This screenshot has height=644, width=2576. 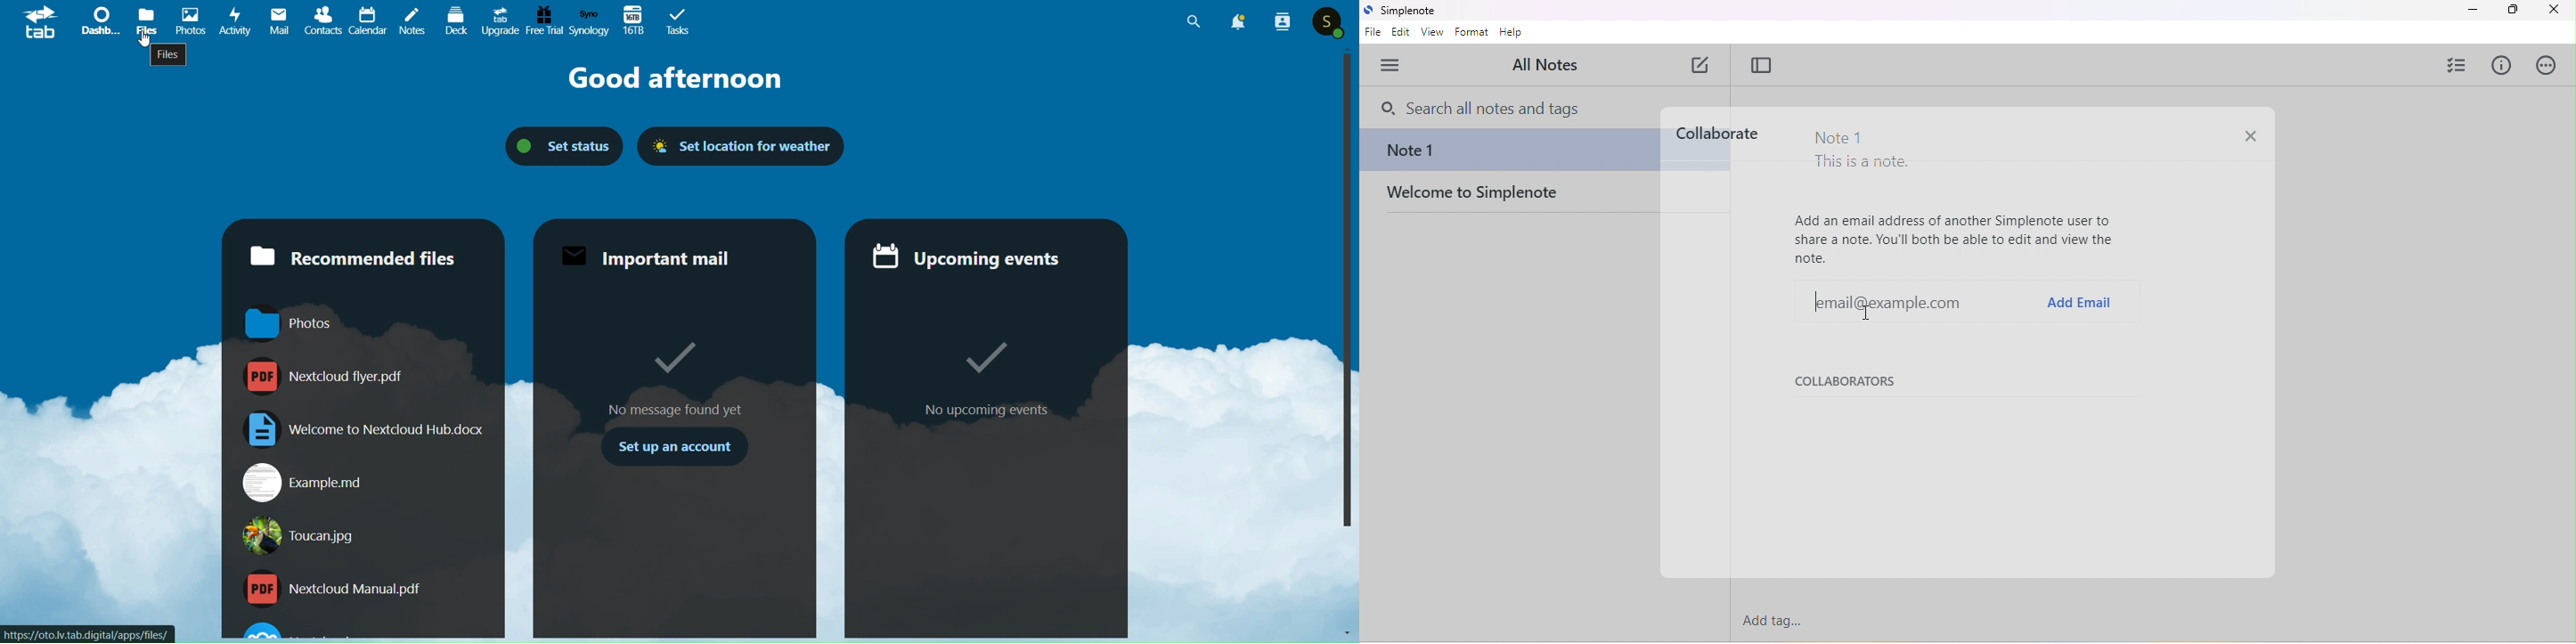 I want to click on search, so click(x=1188, y=23).